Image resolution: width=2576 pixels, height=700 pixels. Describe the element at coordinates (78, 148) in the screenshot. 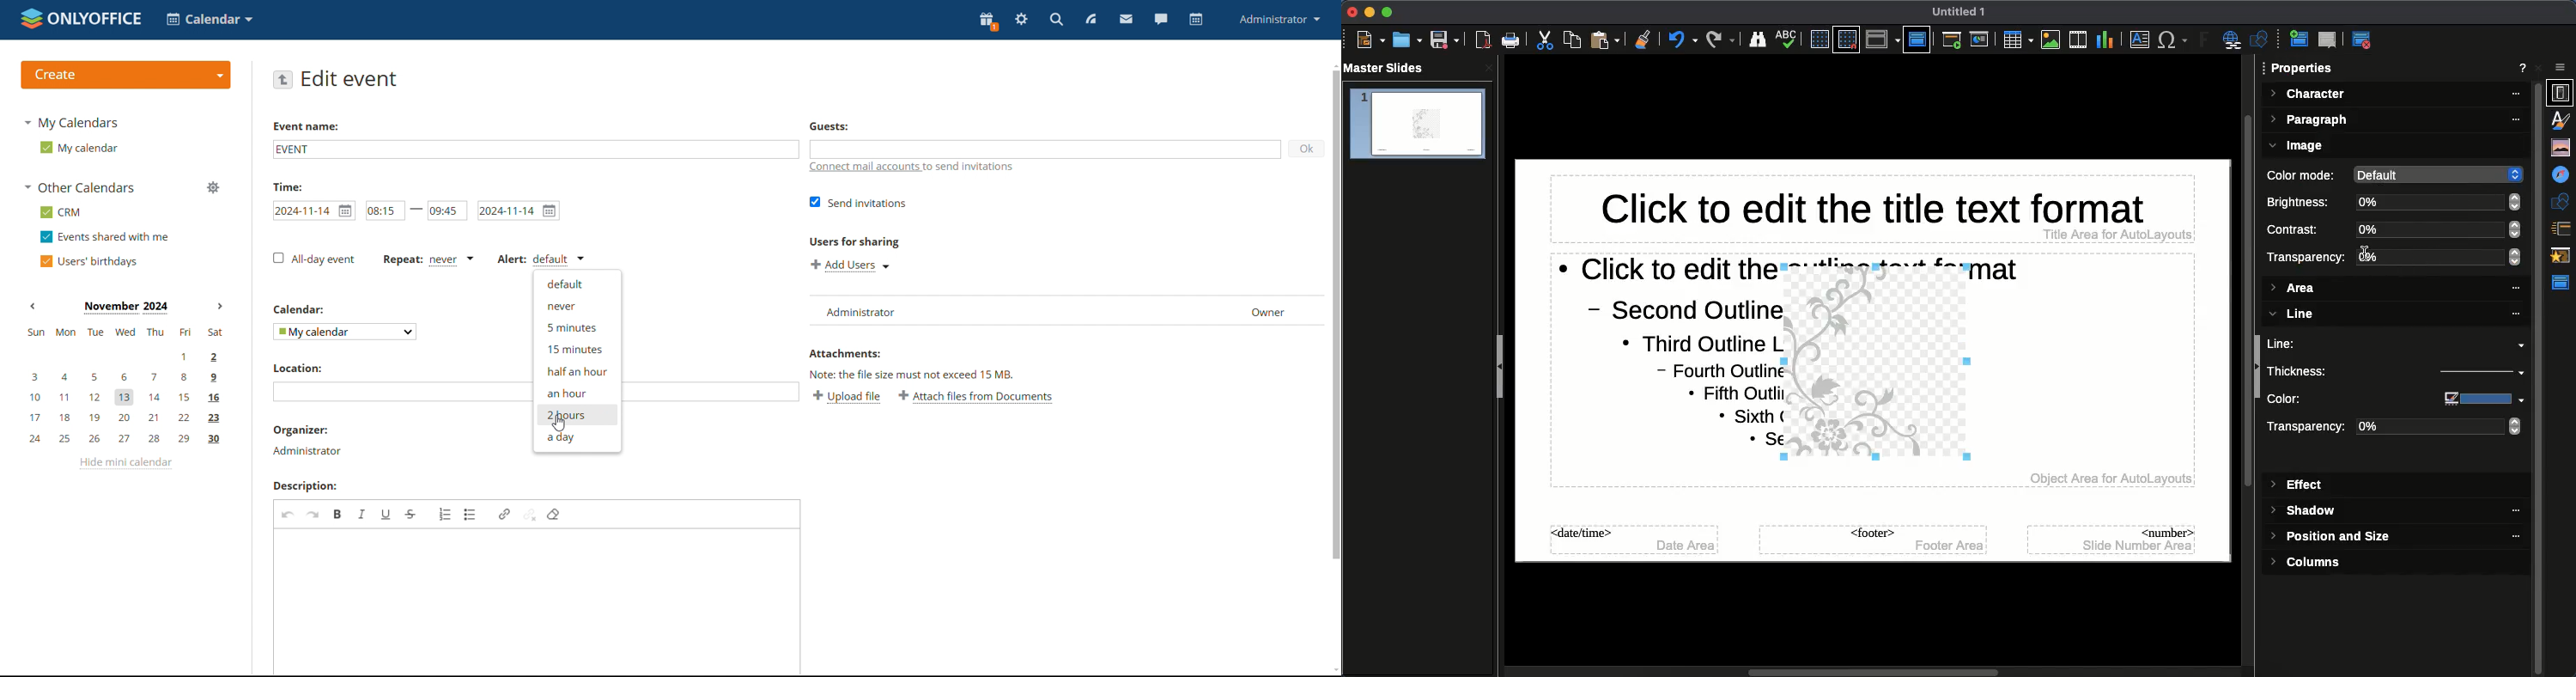

I see `my calendar` at that location.